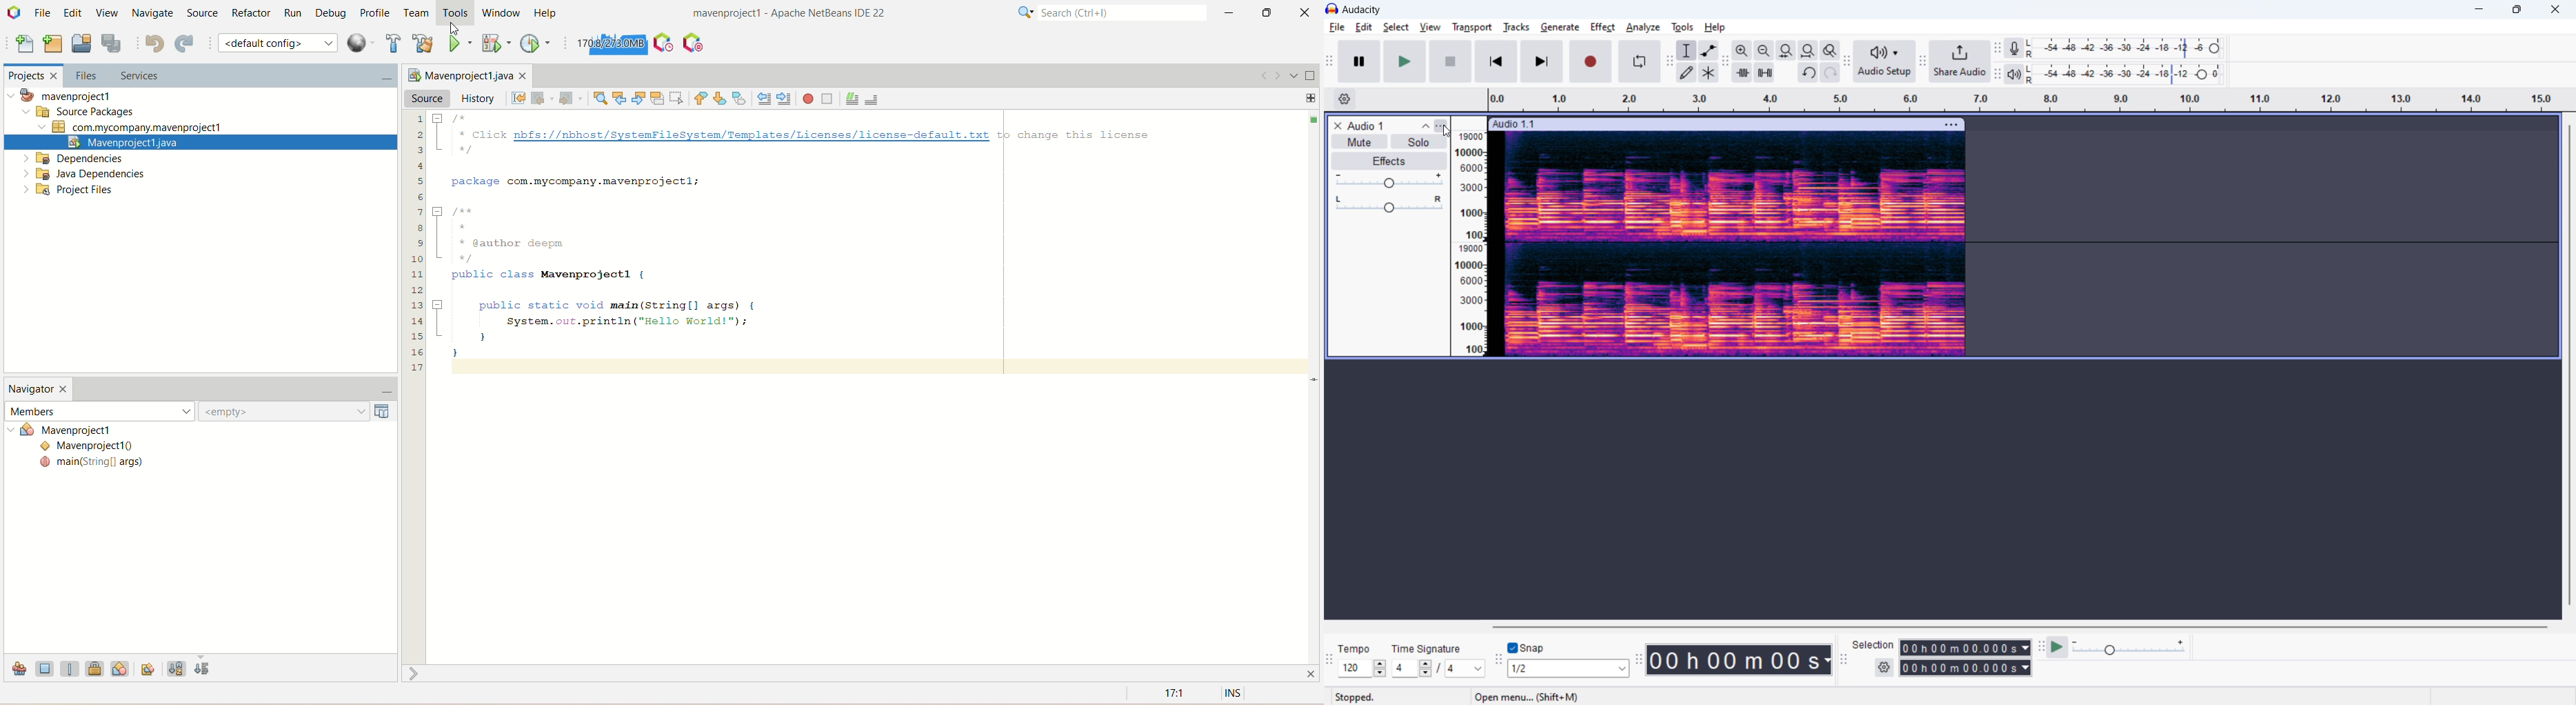  Describe the element at coordinates (1950, 124) in the screenshot. I see `track options` at that location.